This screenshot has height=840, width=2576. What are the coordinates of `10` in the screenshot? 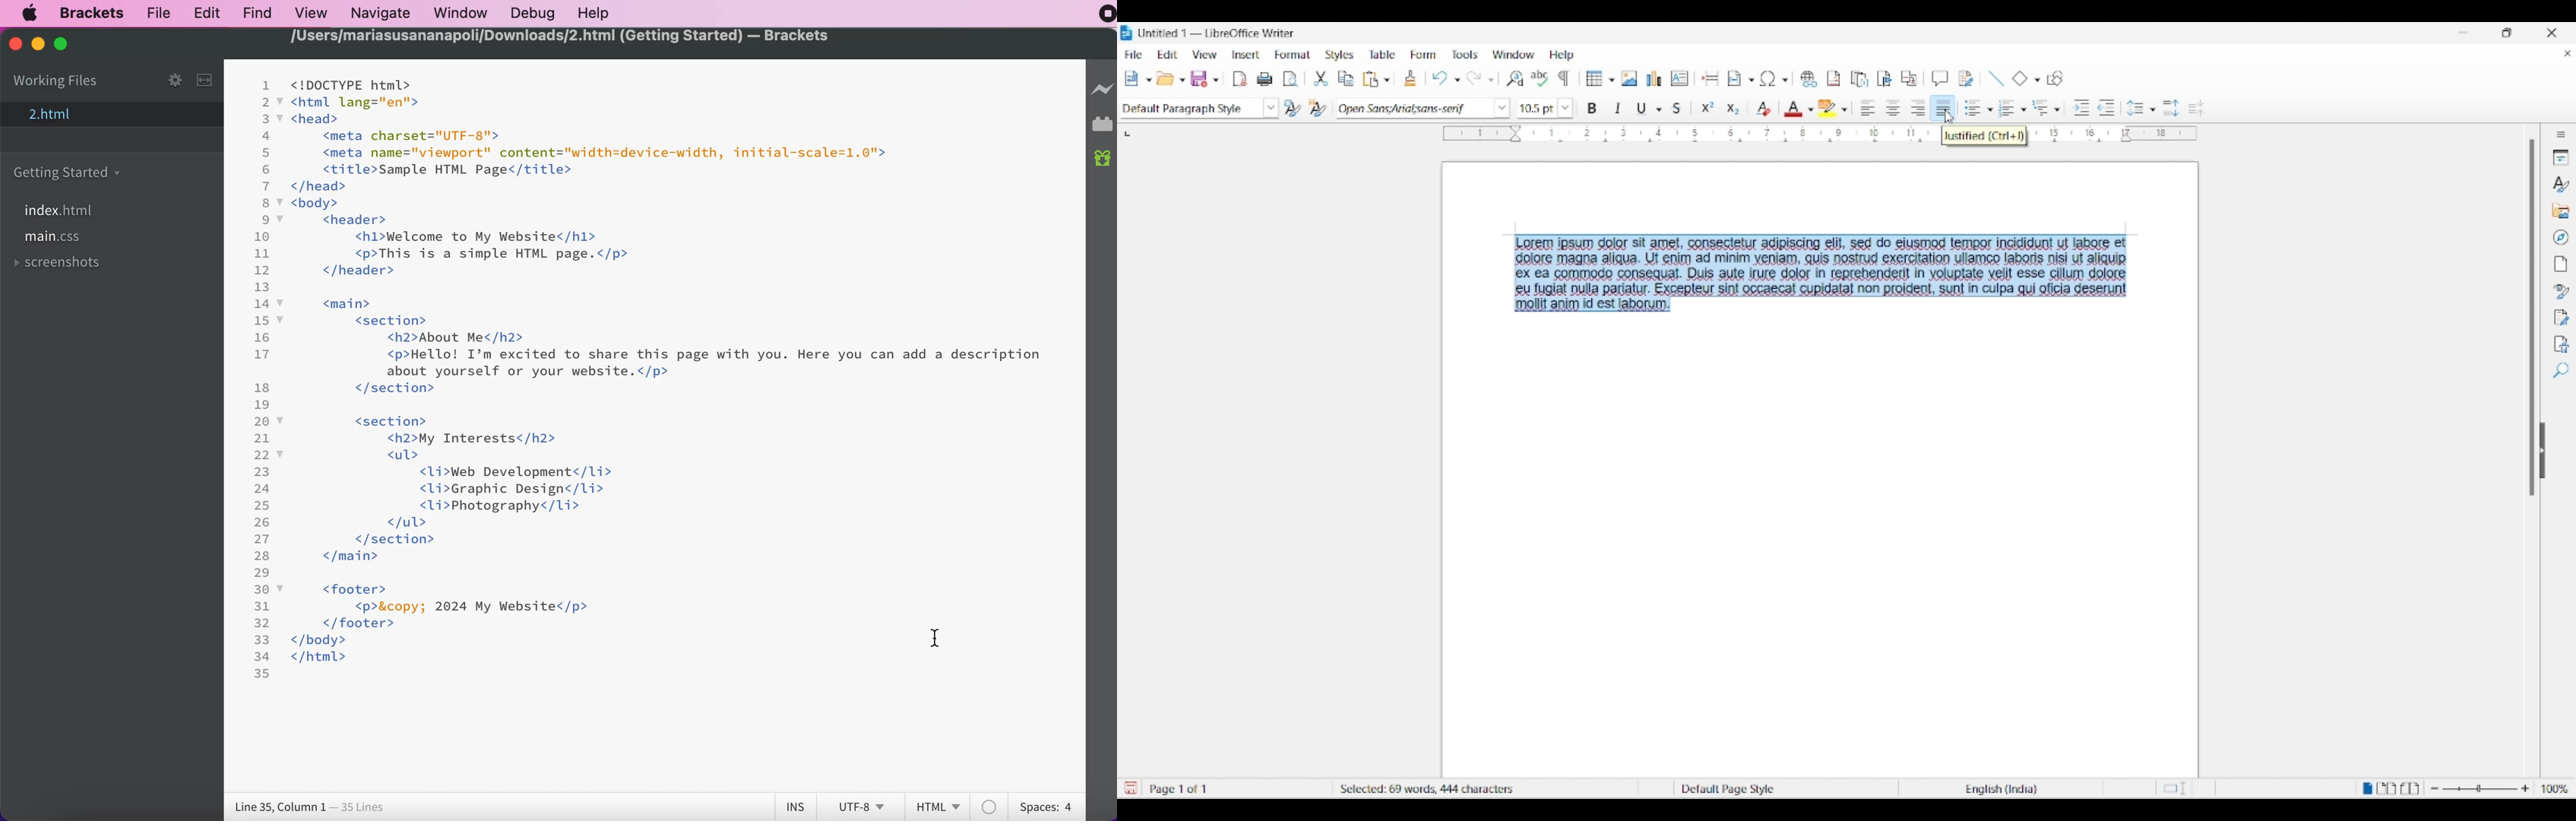 It's located at (263, 236).